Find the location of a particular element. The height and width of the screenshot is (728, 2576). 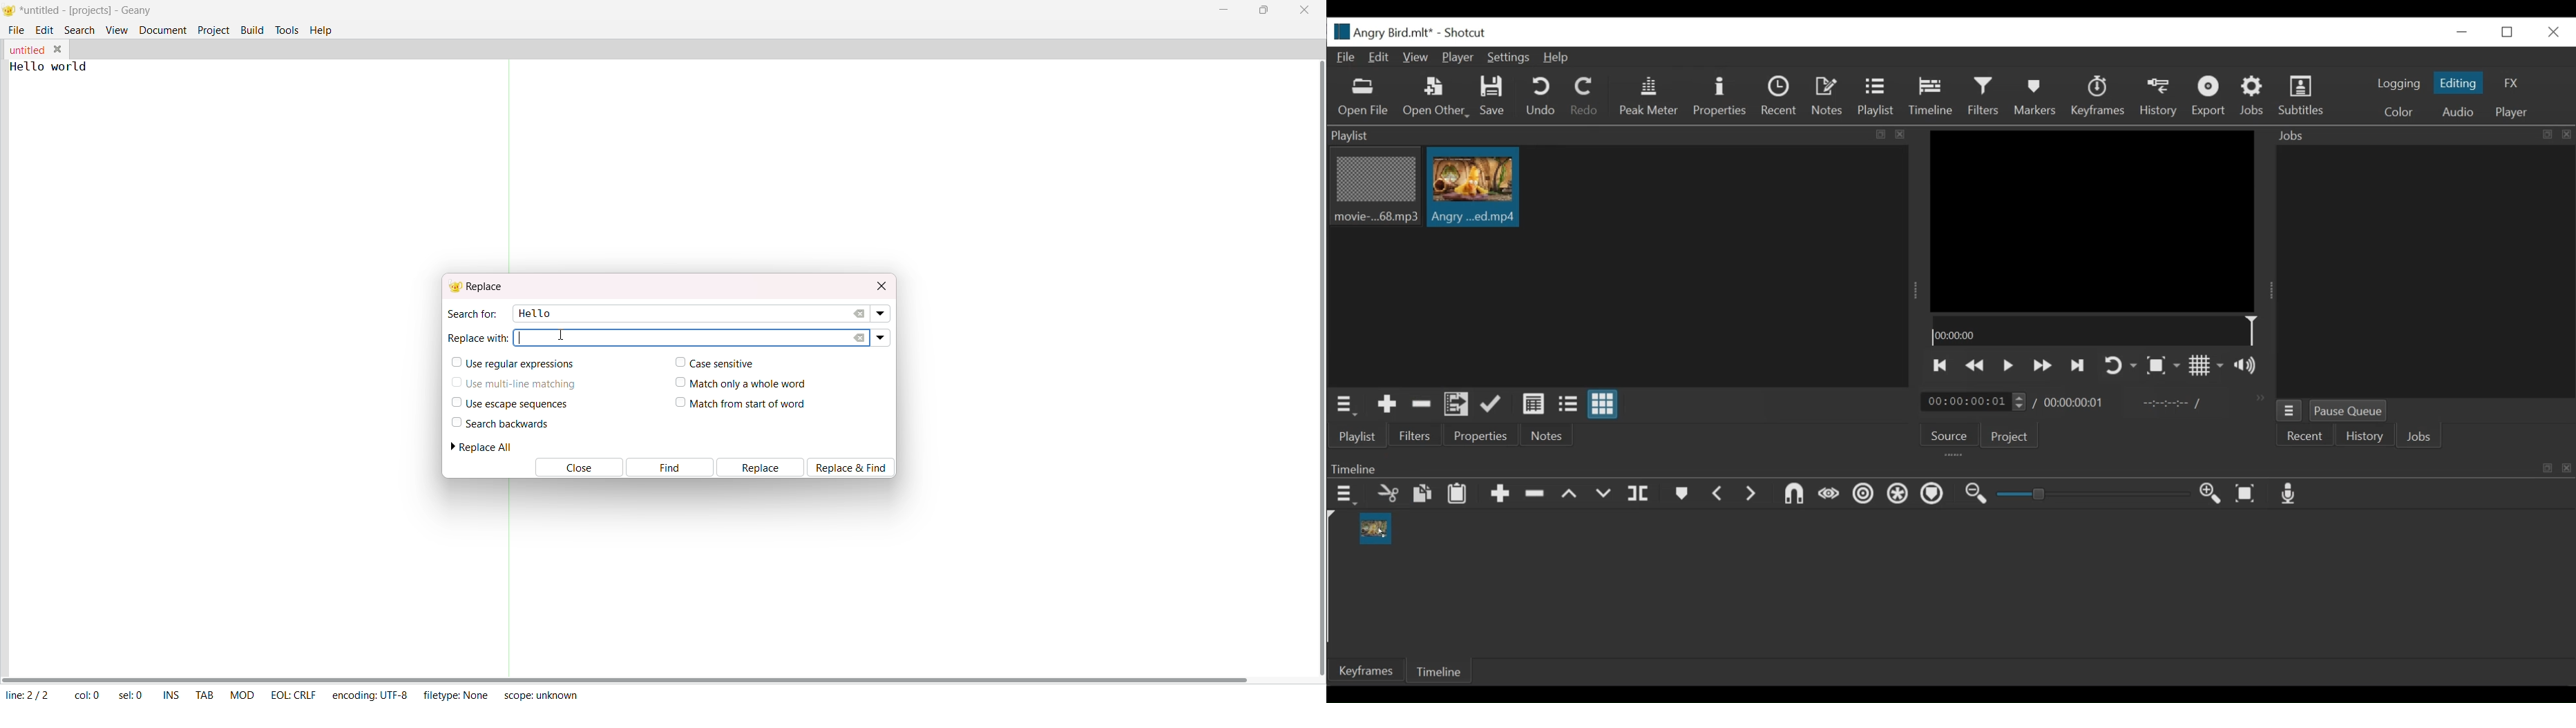

replace is located at coordinates (761, 468).